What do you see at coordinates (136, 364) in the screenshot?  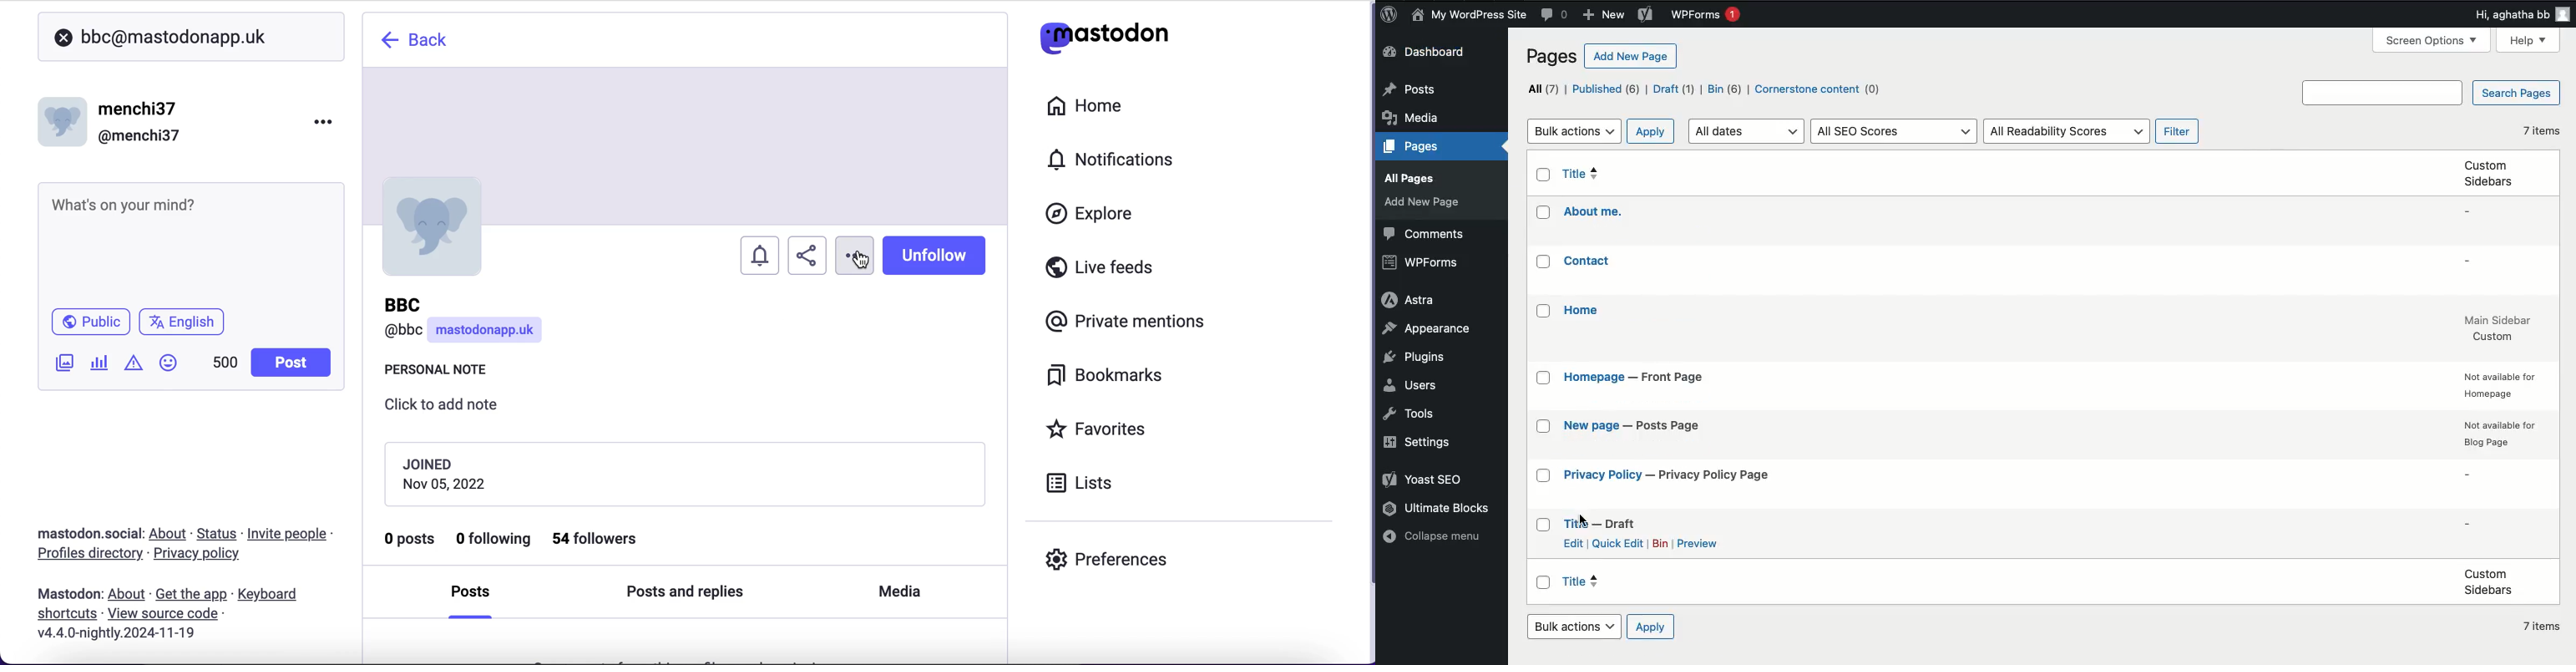 I see `add content warning` at bounding box center [136, 364].